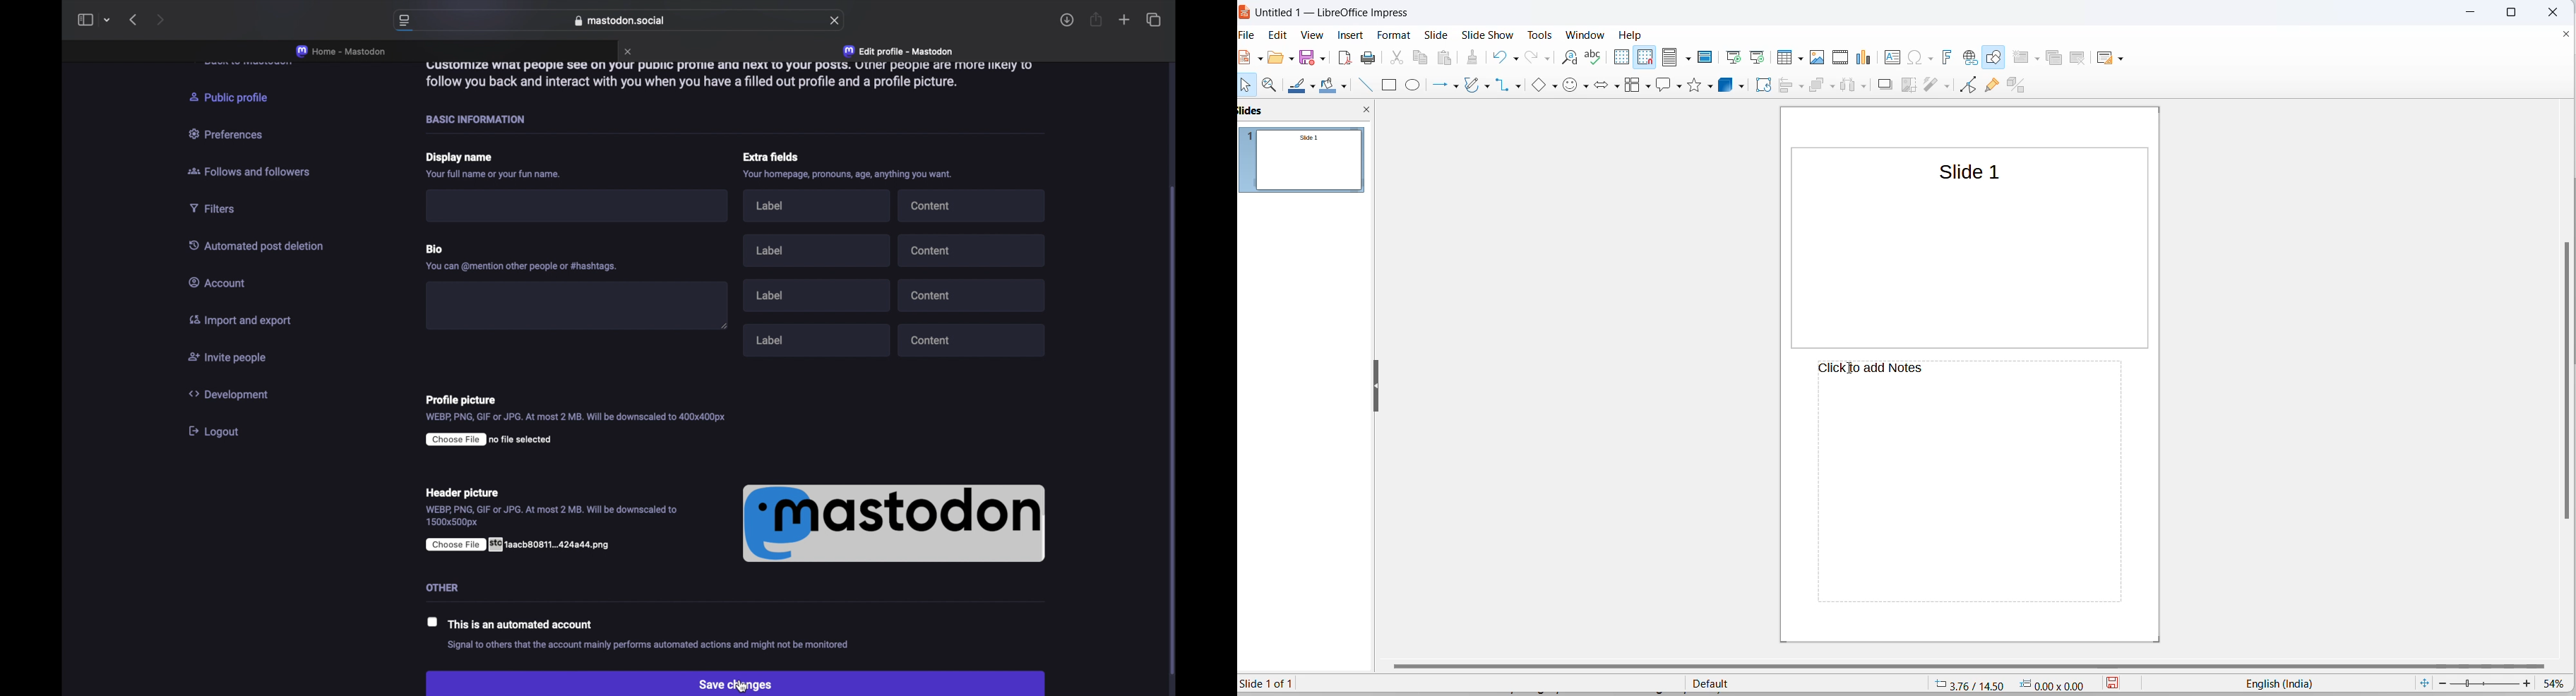 The image size is (2576, 700). I want to click on increase zoom, so click(2528, 685).